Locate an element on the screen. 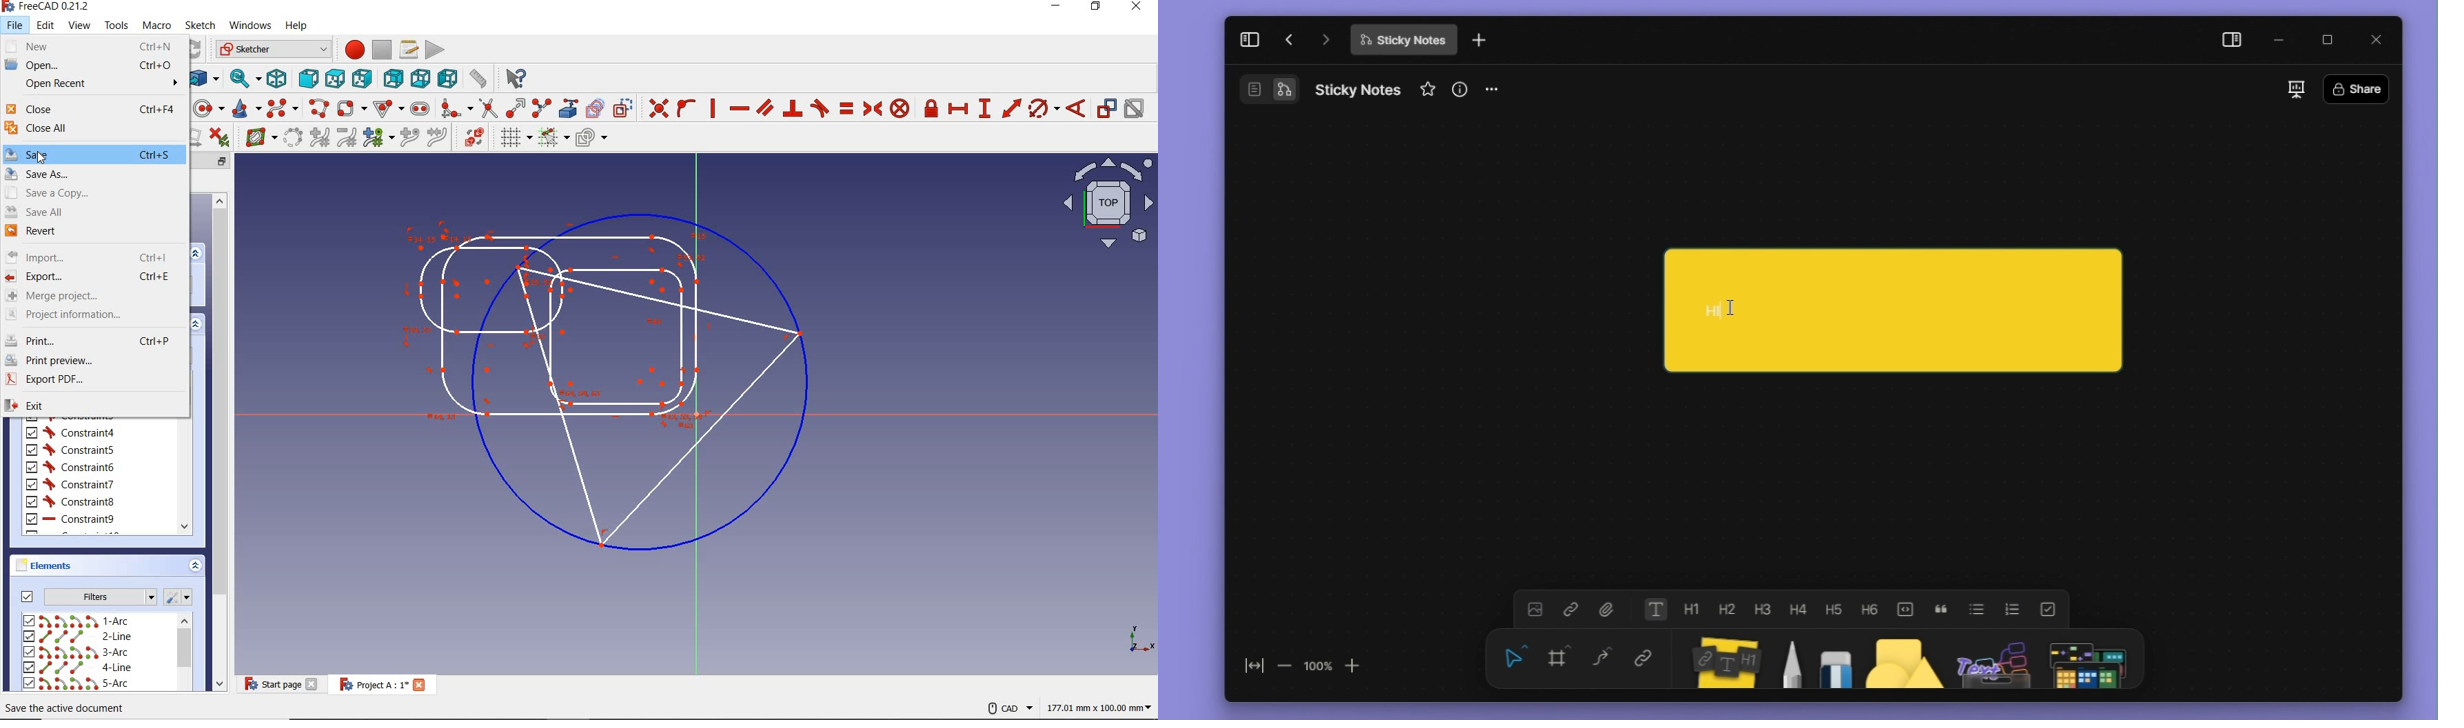 Image resolution: width=2464 pixels, height=728 pixels. go to linked object is located at coordinates (204, 80).